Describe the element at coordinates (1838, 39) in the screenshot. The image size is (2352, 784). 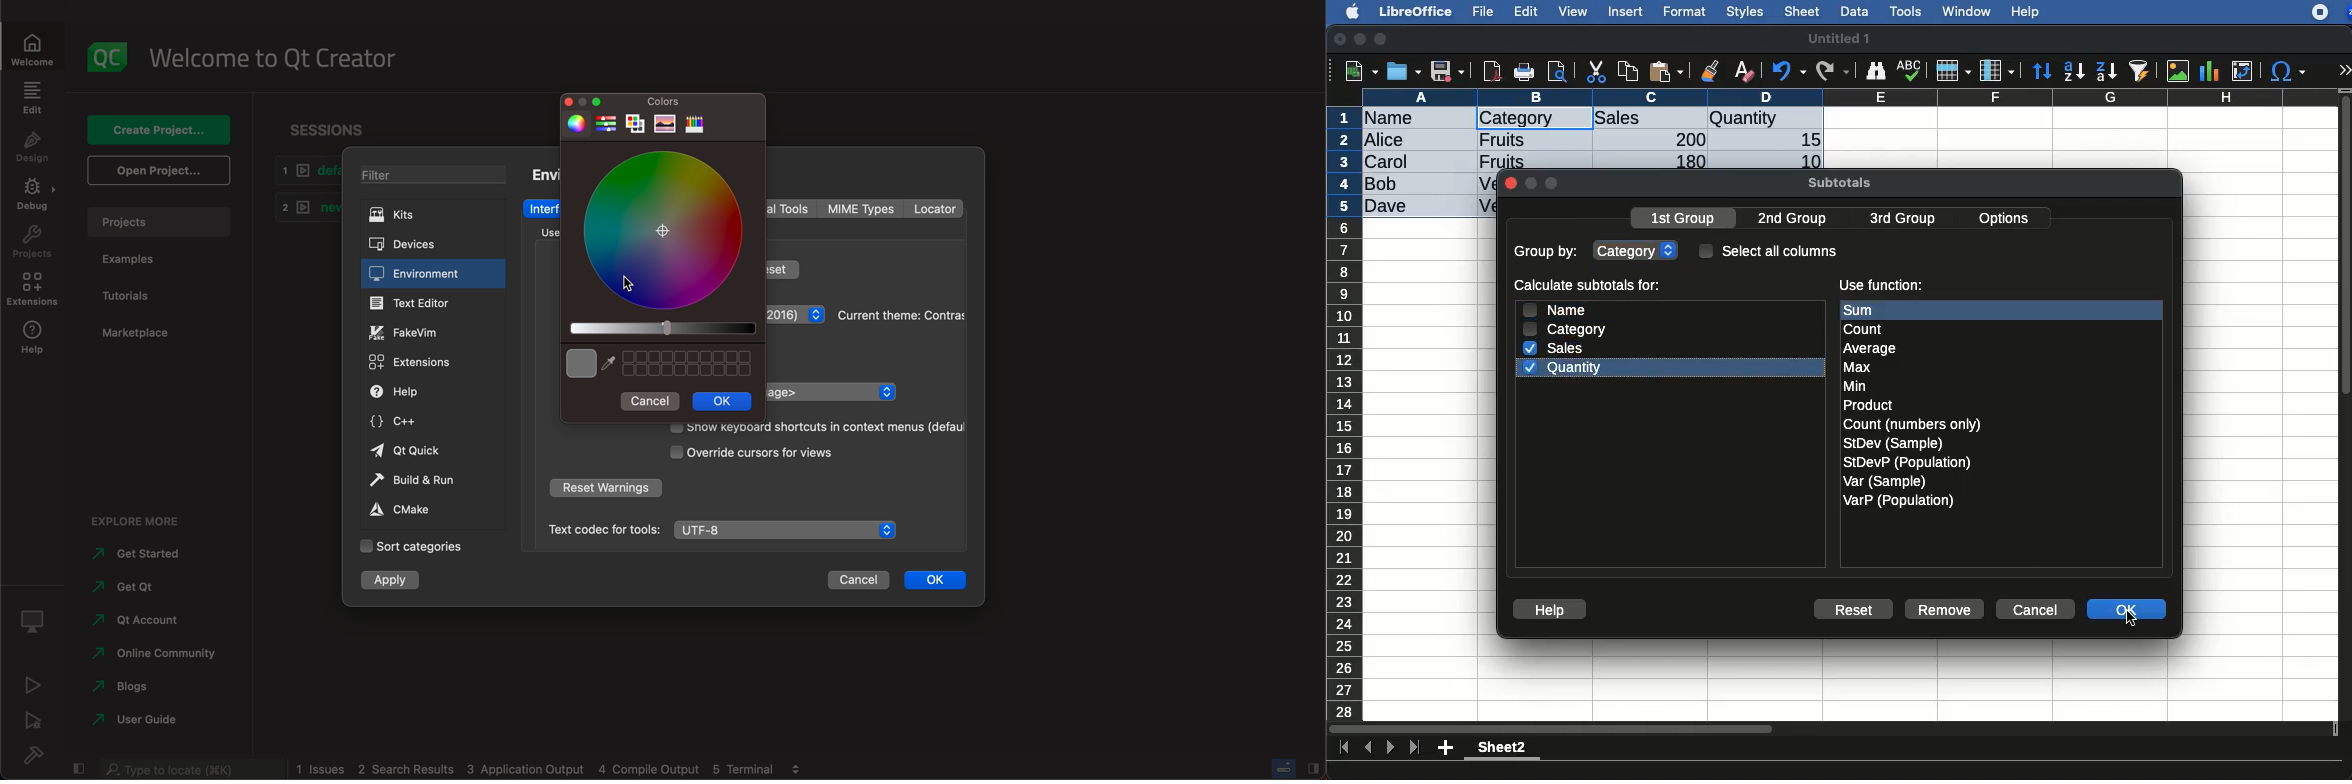
I see `untitled` at that location.